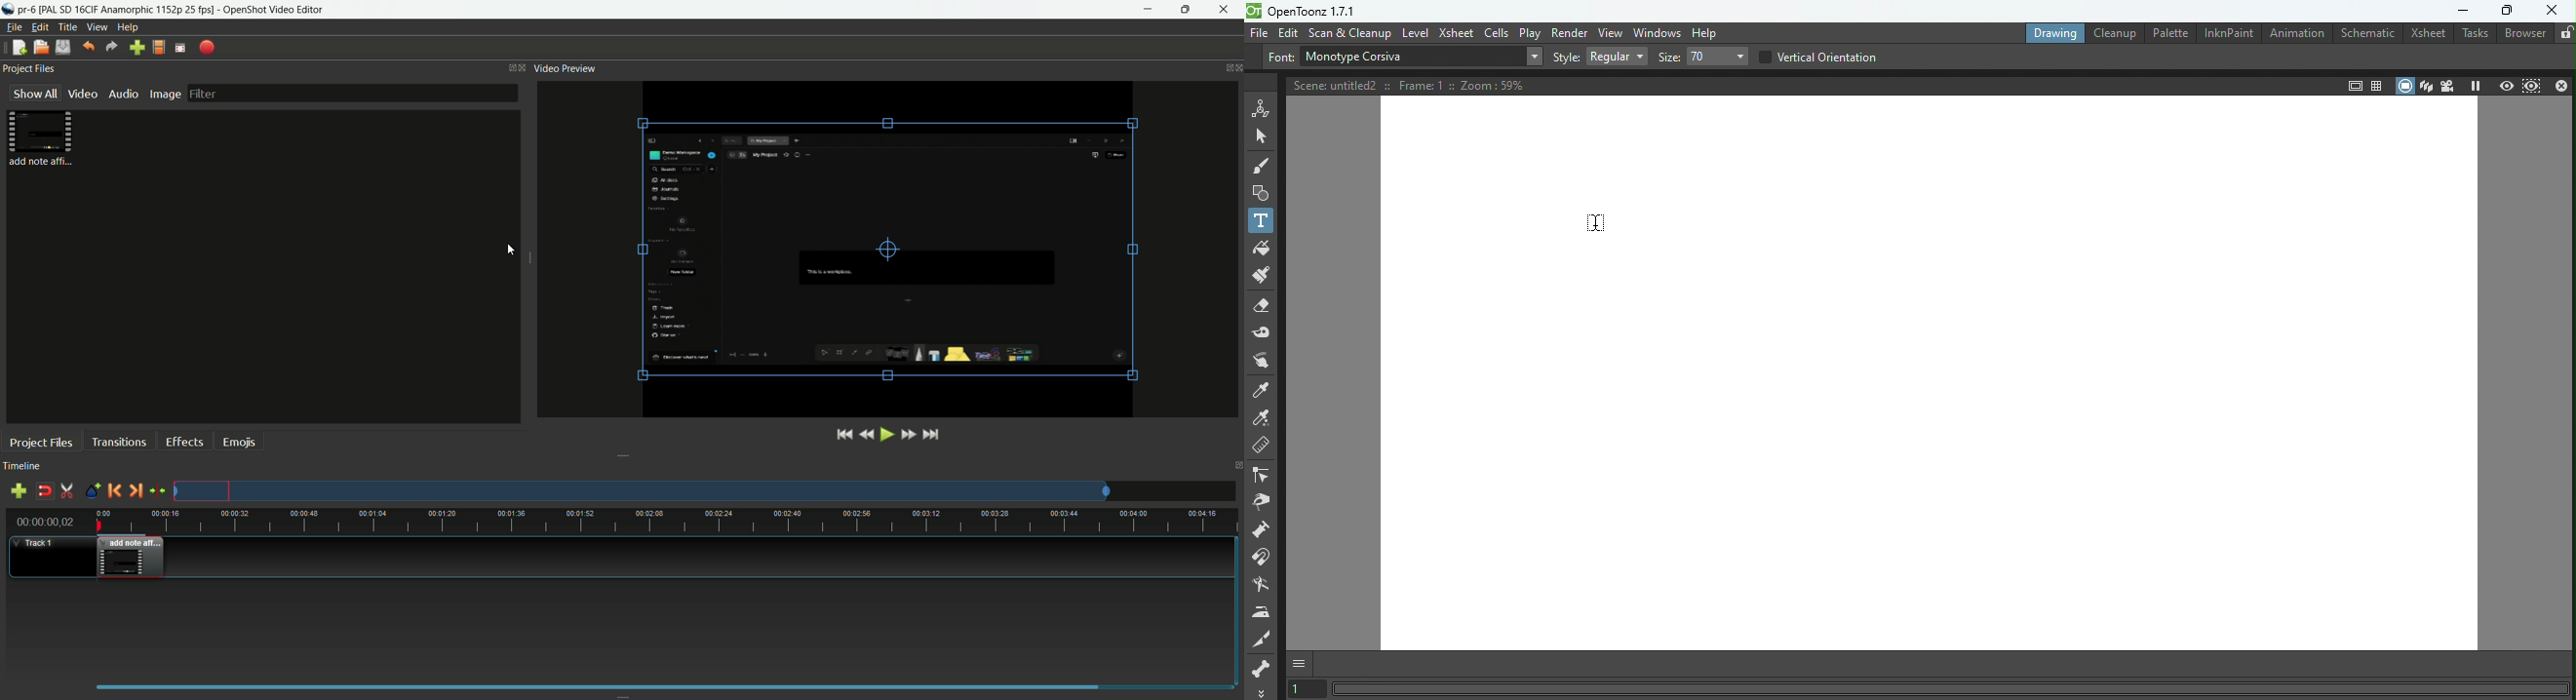 This screenshot has height=700, width=2576. What do you see at coordinates (206, 48) in the screenshot?
I see `export` at bounding box center [206, 48].